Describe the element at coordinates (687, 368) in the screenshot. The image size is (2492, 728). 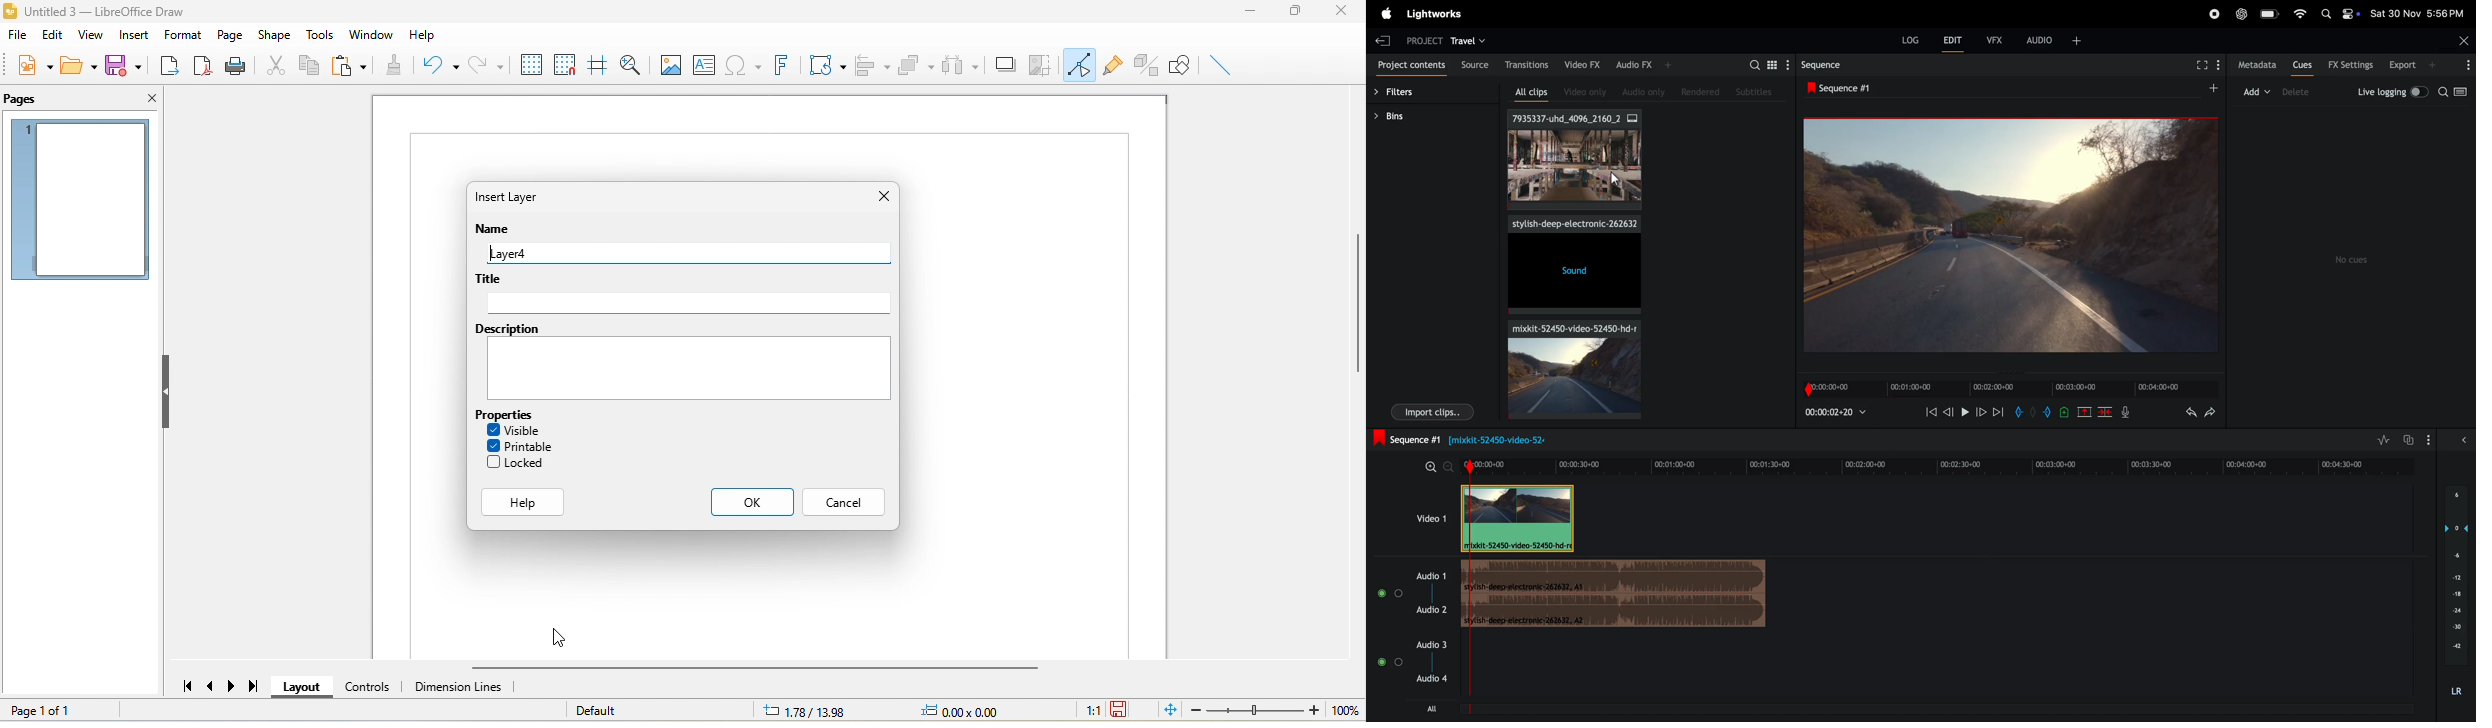
I see `Text box` at that location.